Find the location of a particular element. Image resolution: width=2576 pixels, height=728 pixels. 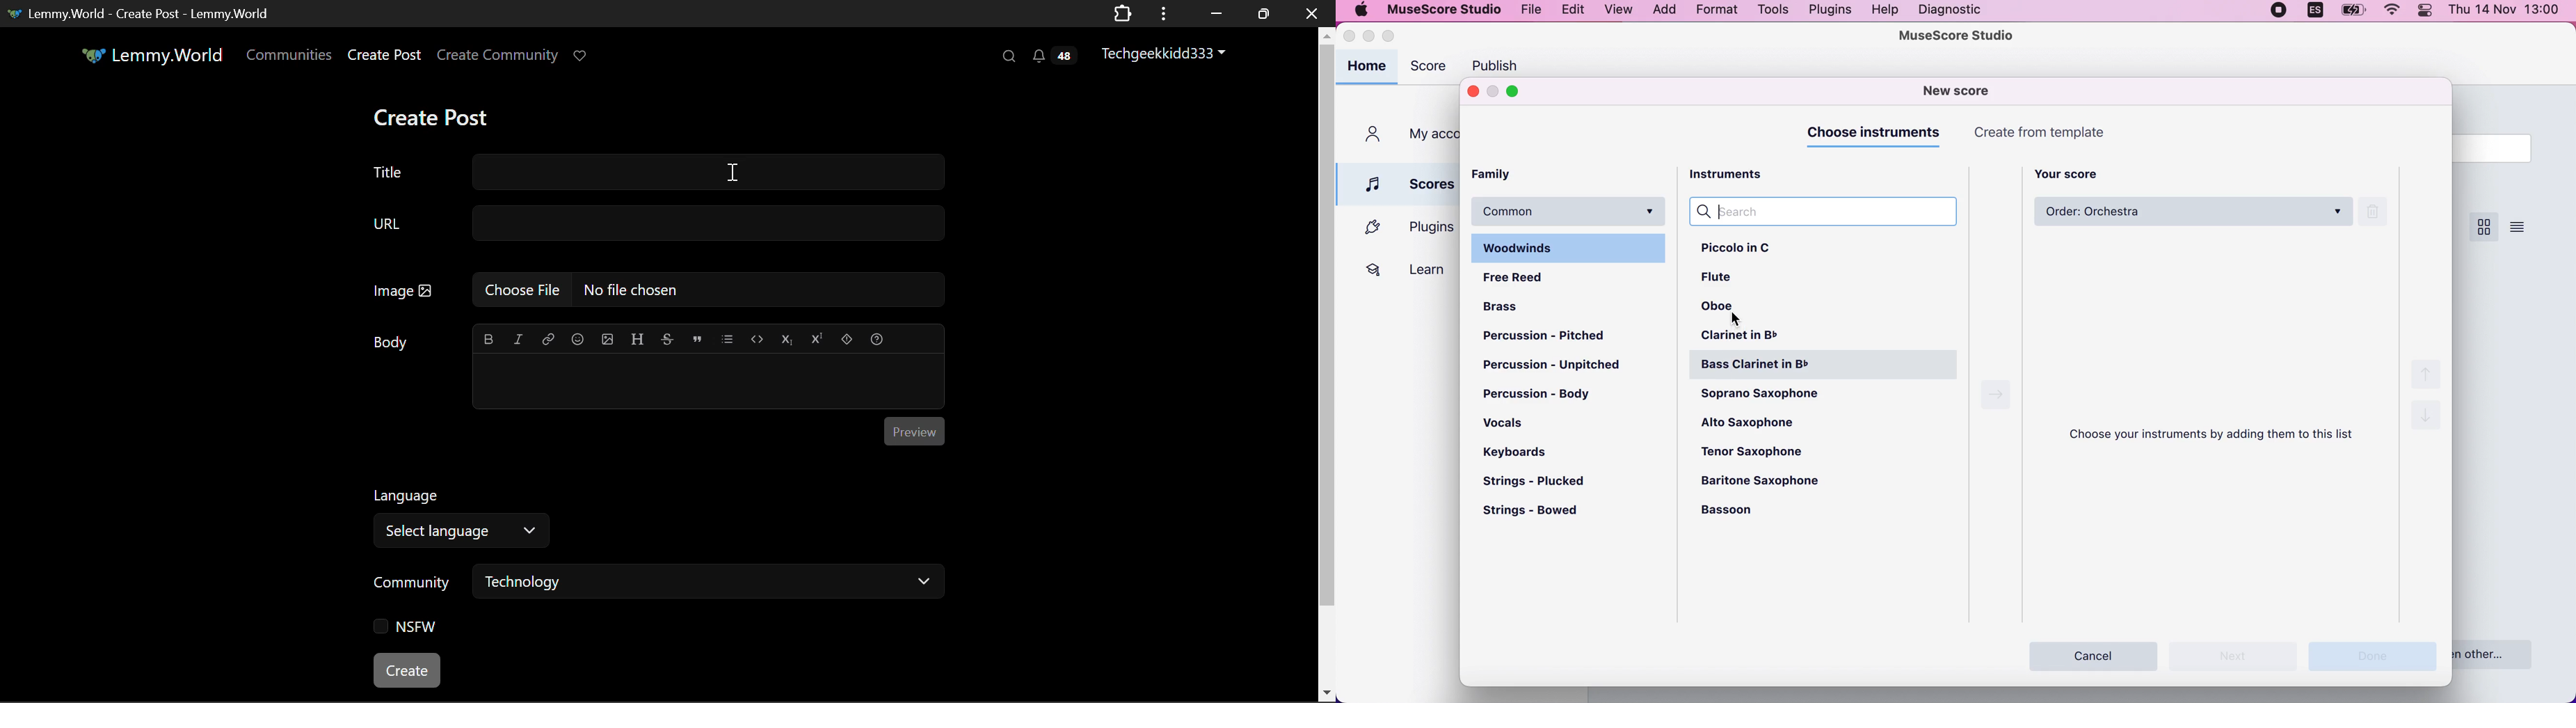

home is located at coordinates (1369, 67).